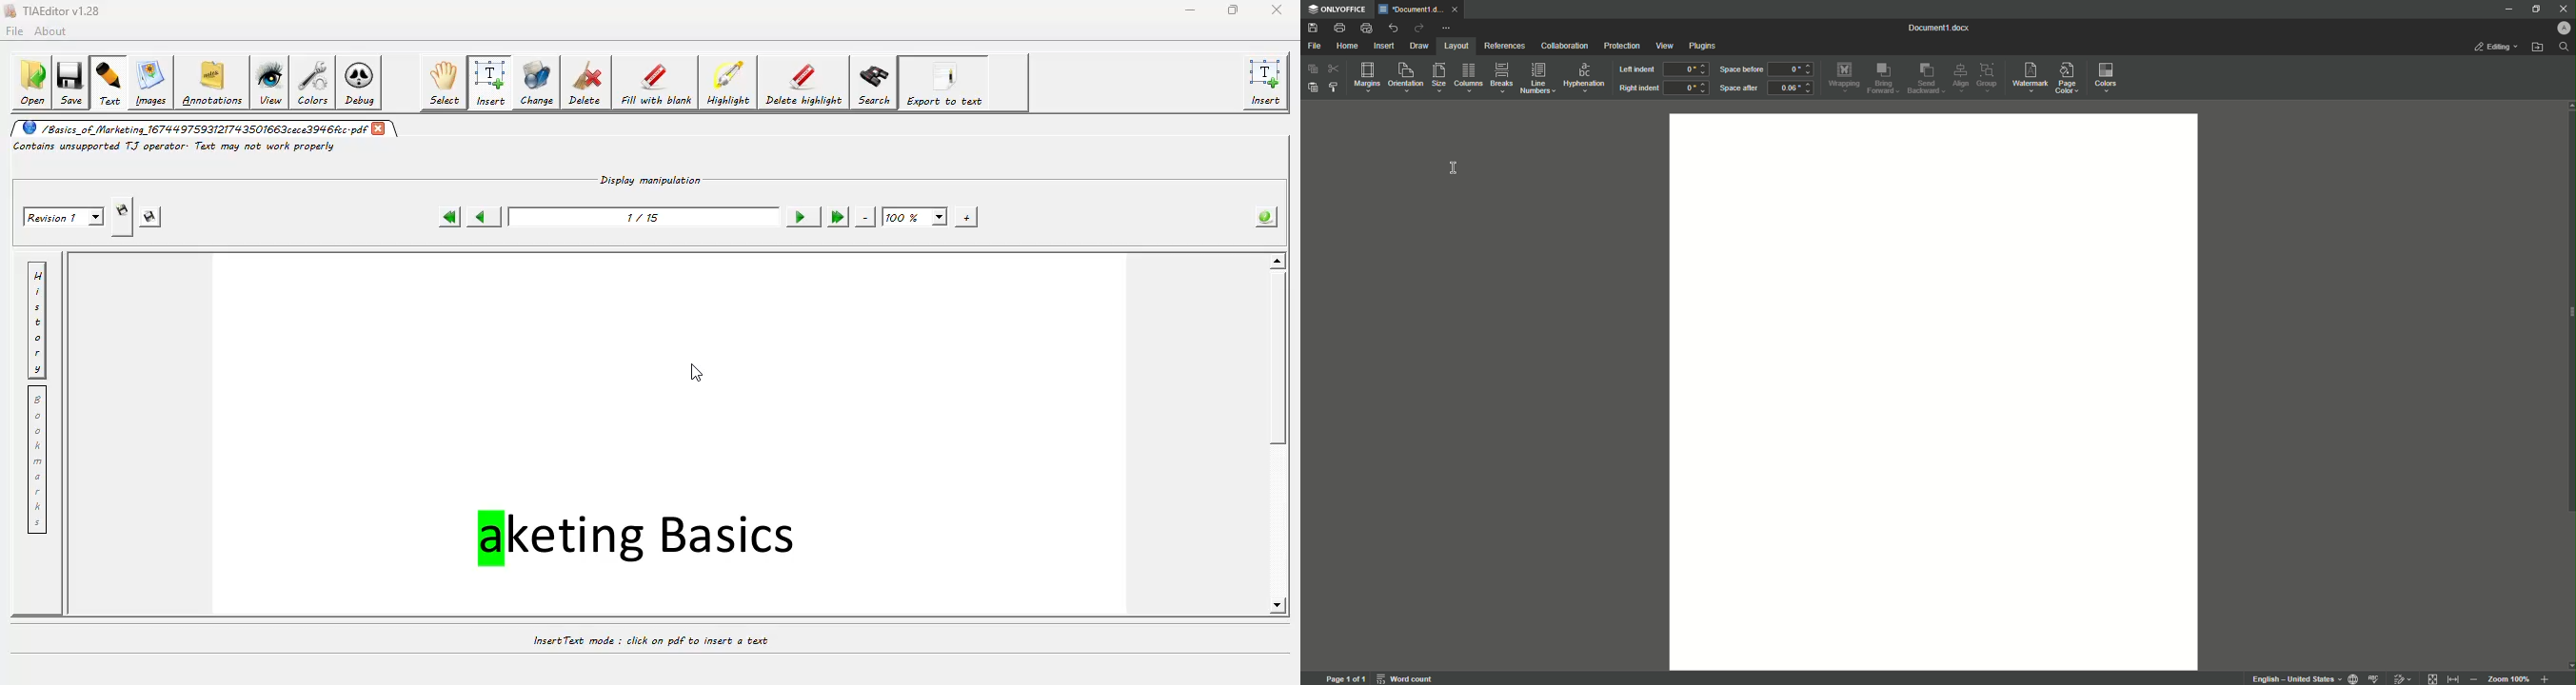 Image resolution: width=2576 pixels, height=700 pixels. What do you see at coordinates (1618, 46) in the screenshot?
I see `Protection` at bounding box center [1618, 46].